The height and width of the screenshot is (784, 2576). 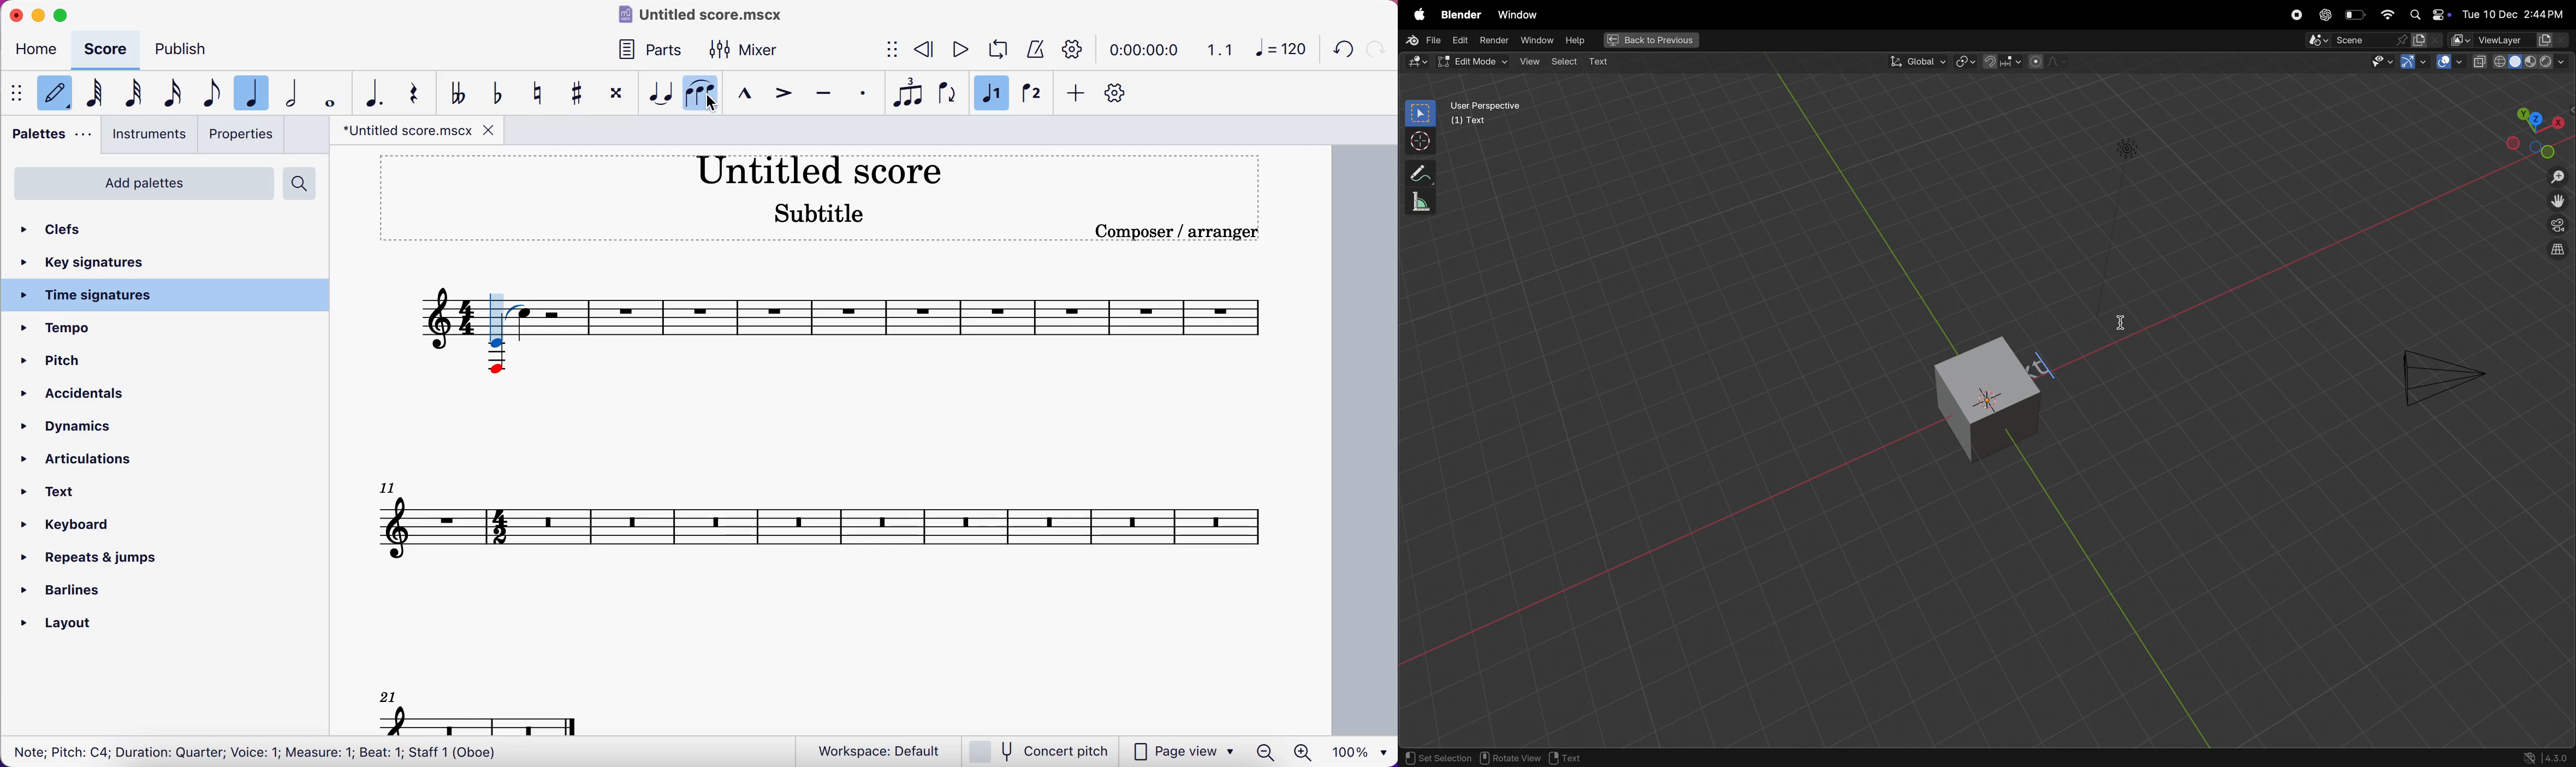 I want to click on tenuto, so click(x=823, y=95).